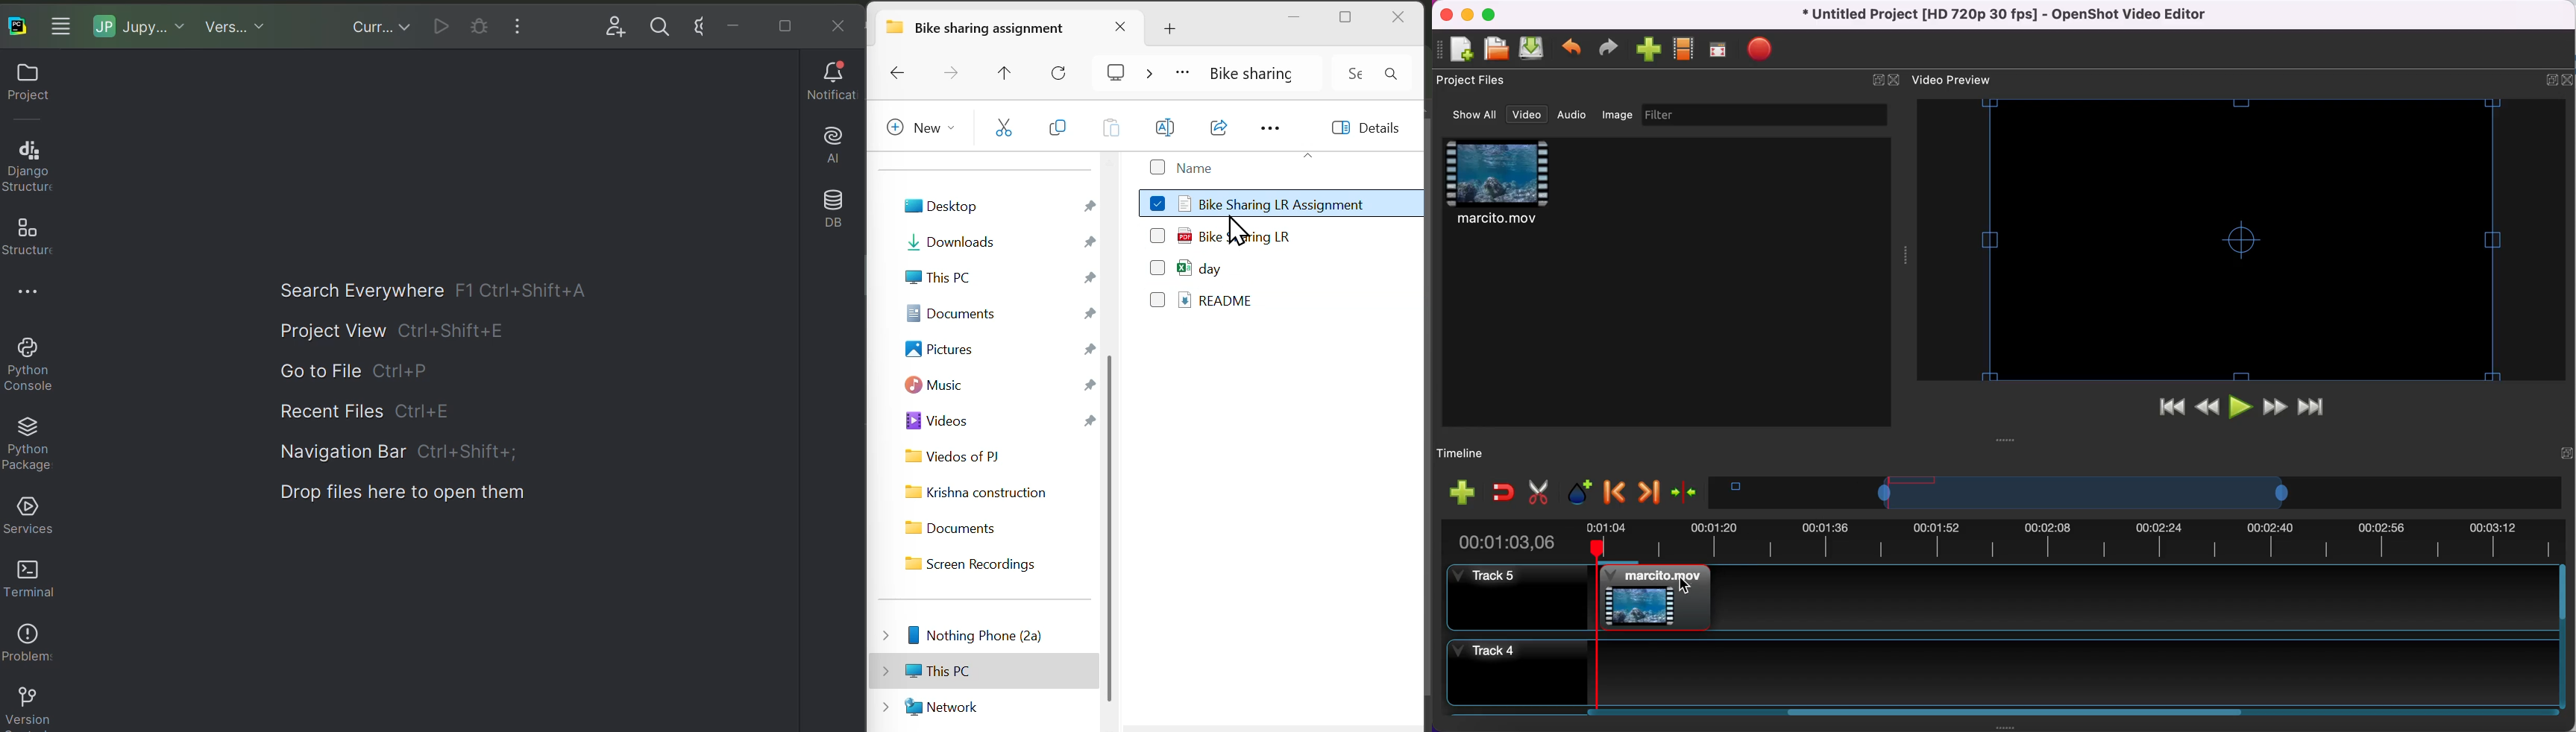  Describe the element at coordinates (522, 25) in the screenshot. I see `More windows options` at that location.